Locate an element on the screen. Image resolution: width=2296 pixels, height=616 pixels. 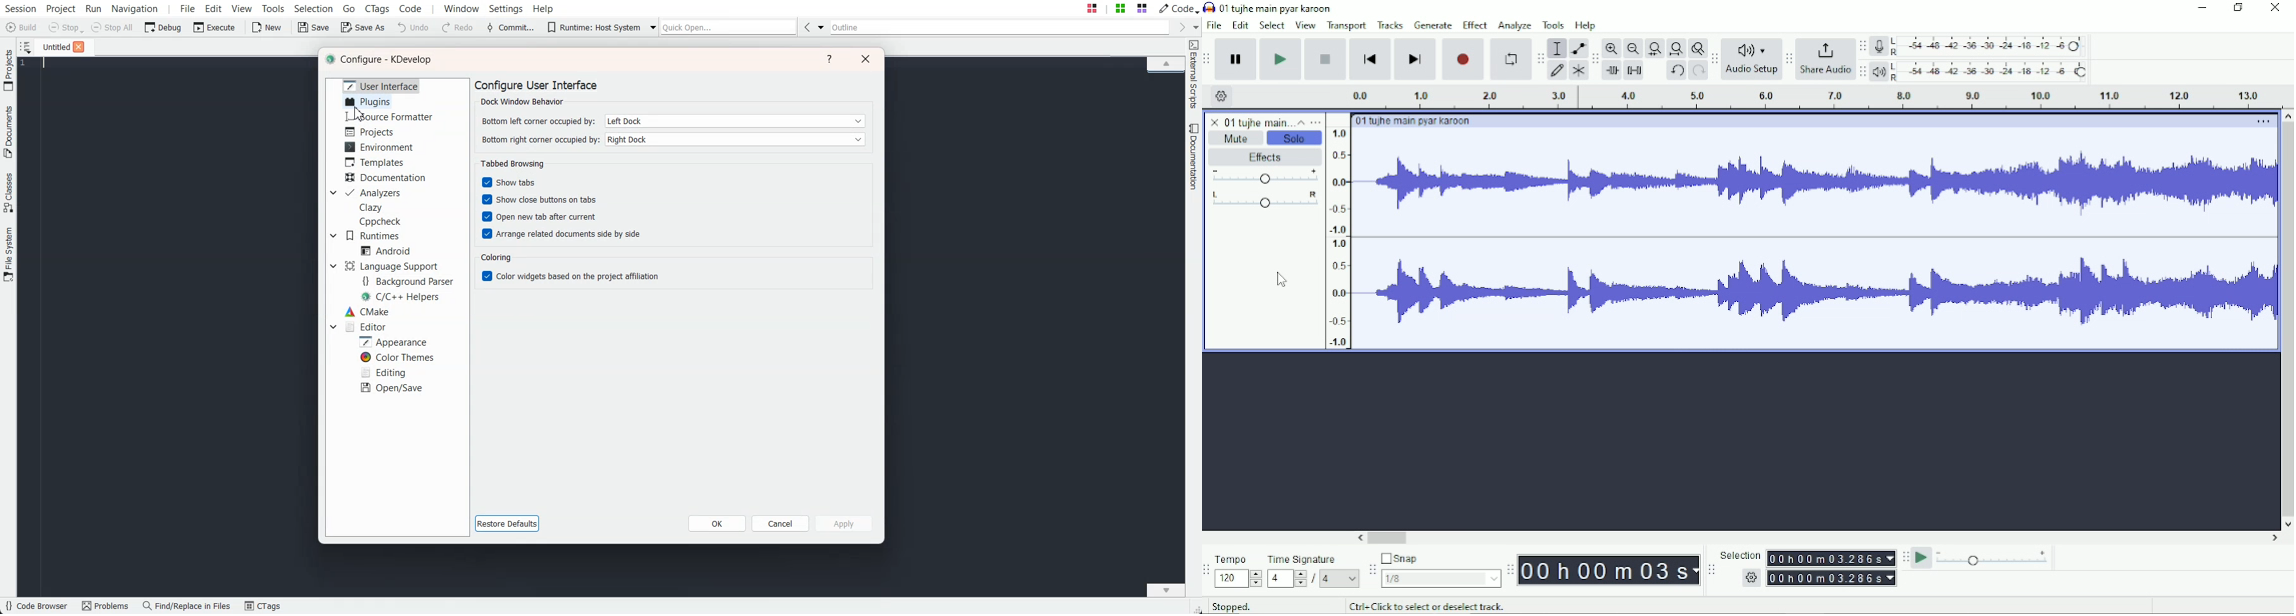
Multi-tool is located at coordinates (1578, 70).